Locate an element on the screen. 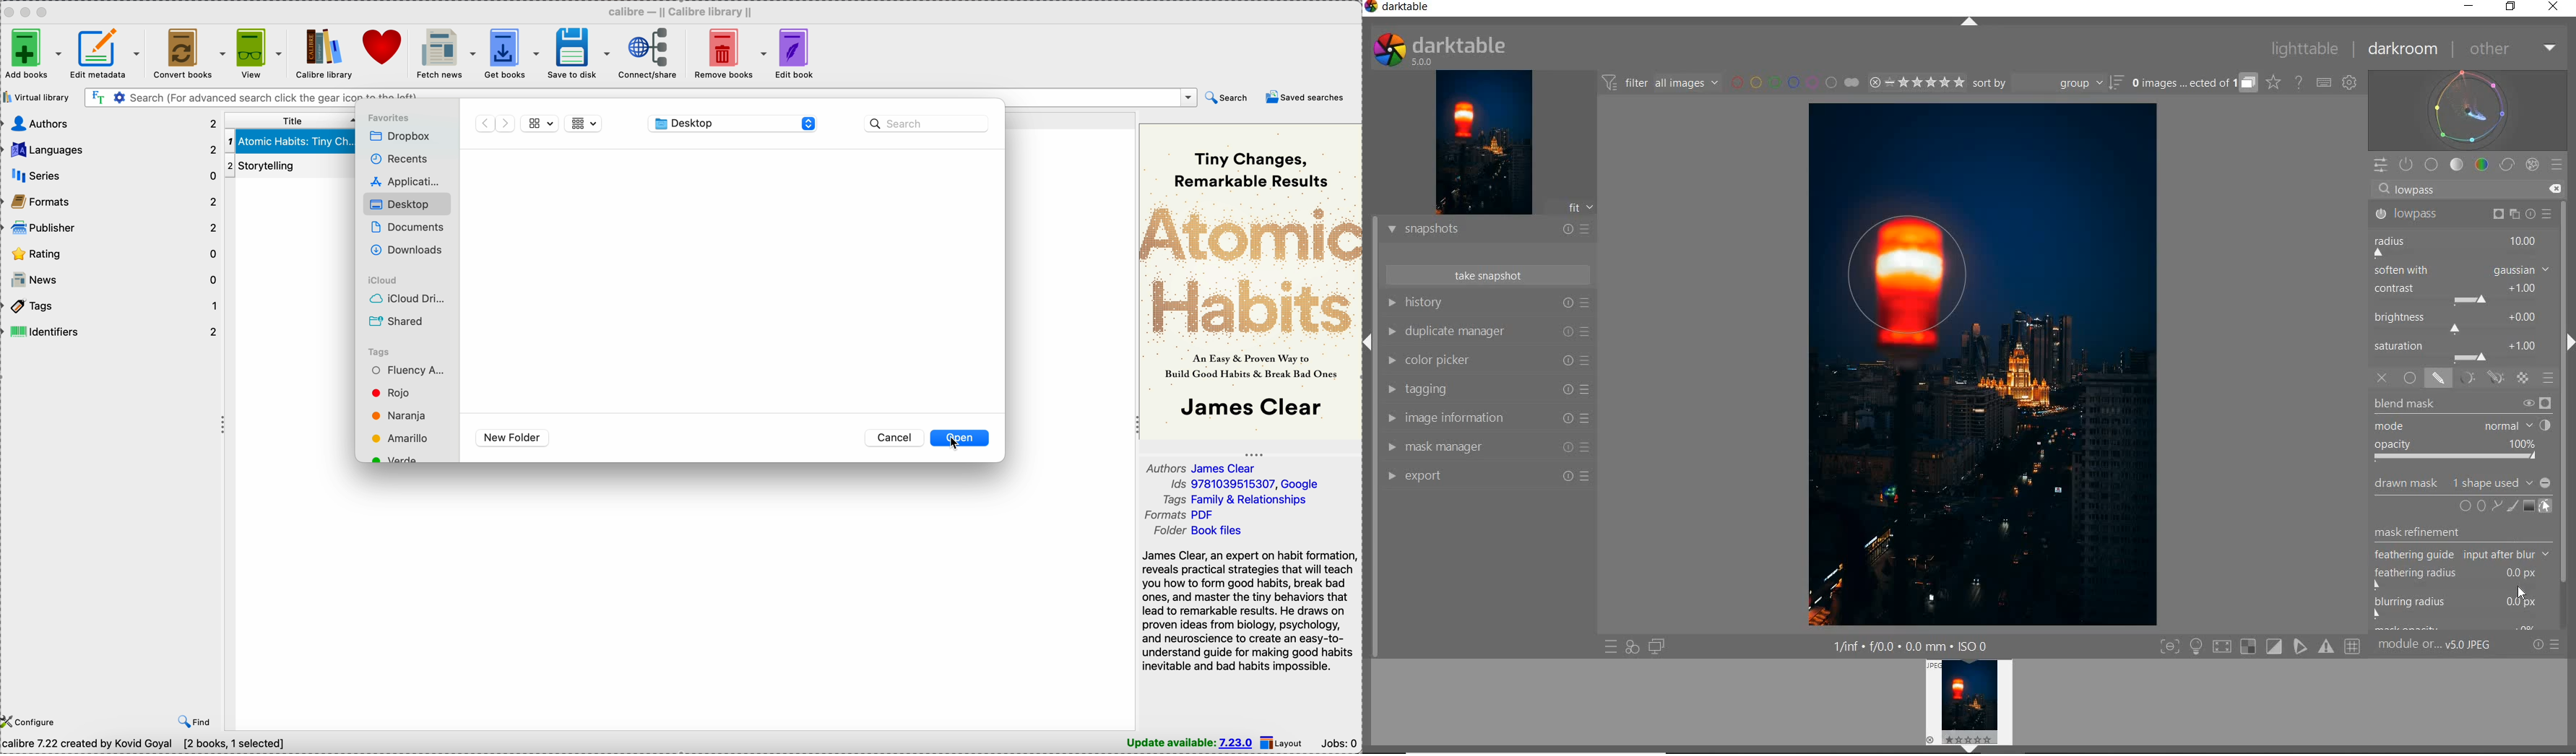 The width and height of the screenshot is (2576, 756). connect/share is located at coordinates (645, 53).